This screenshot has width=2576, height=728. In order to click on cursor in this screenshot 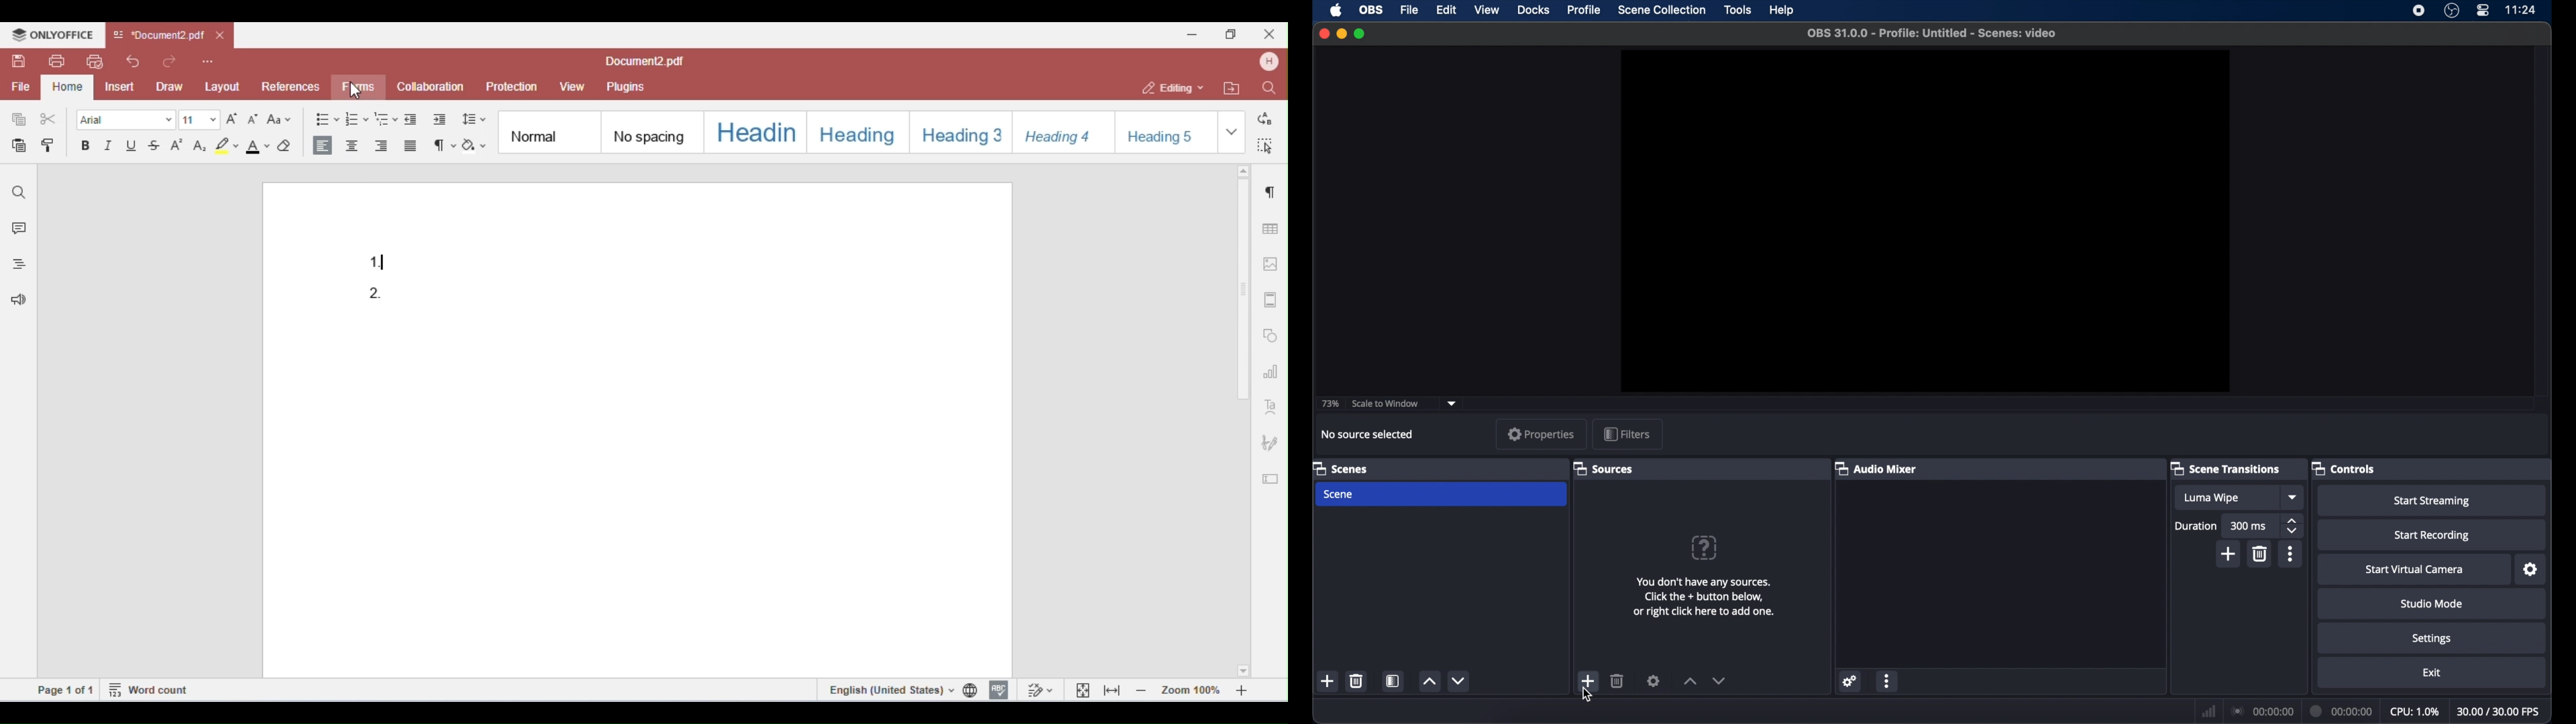, I will do `click(1587, 695)`.